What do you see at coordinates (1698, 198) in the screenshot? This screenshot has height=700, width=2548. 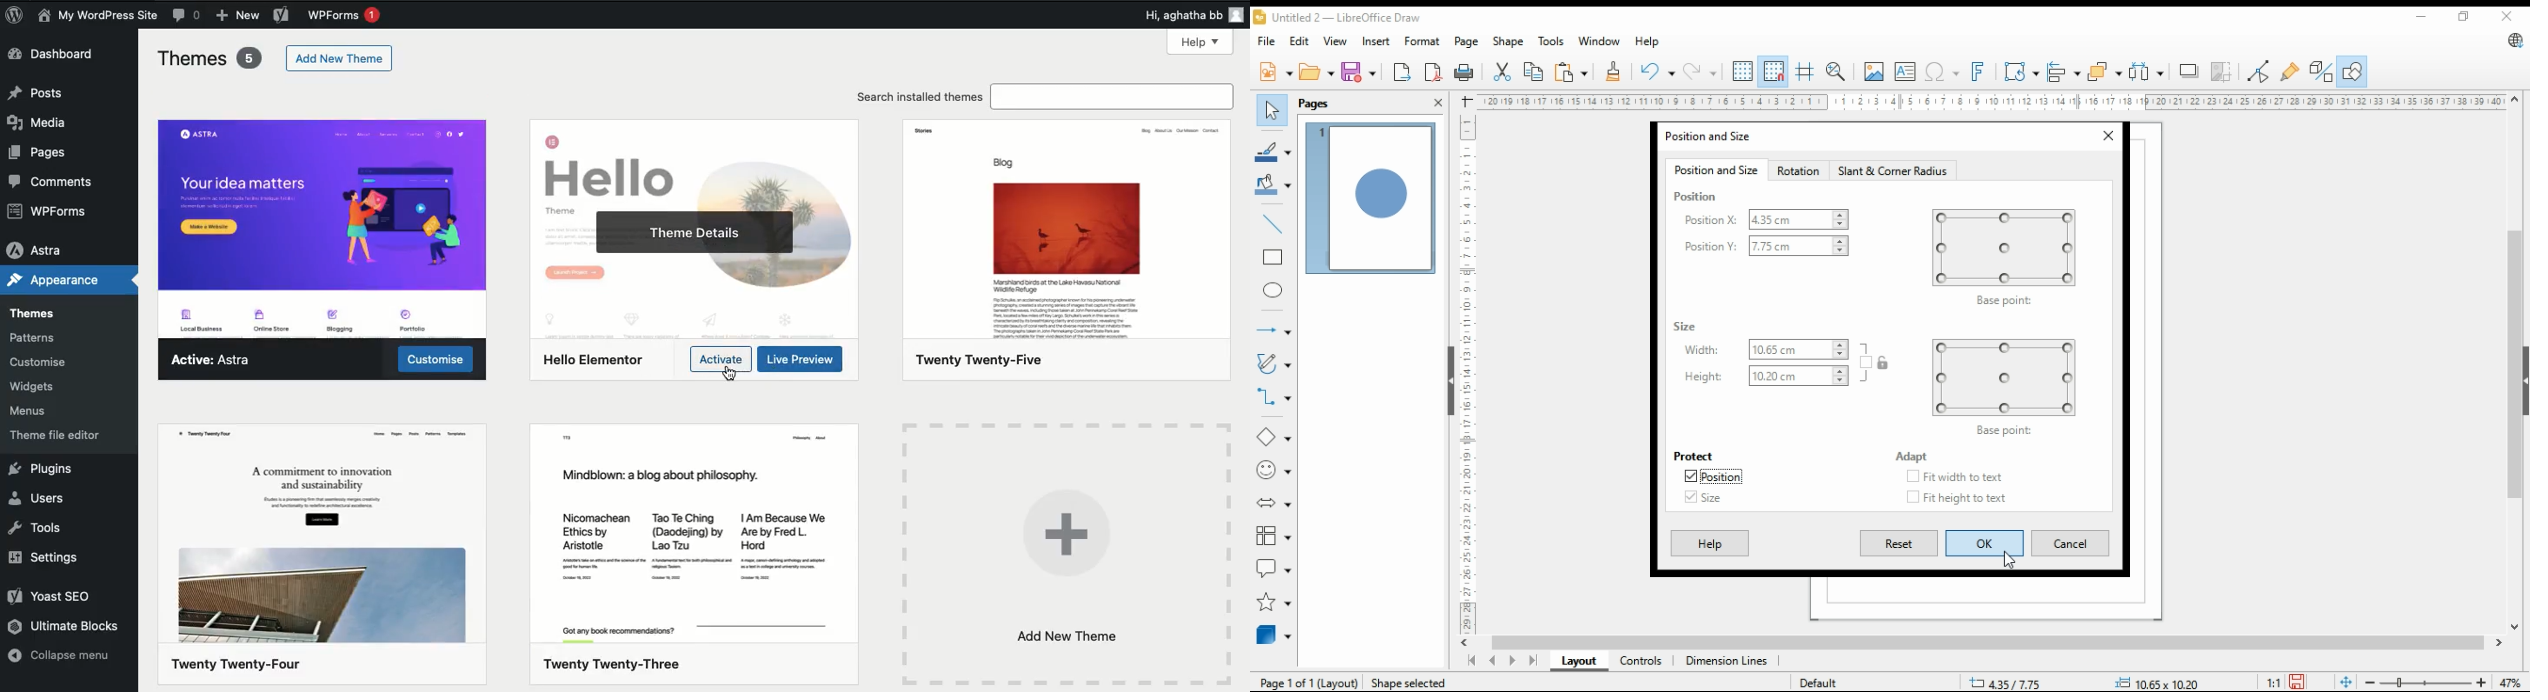 I see `position` at bounding box center [1698, 198].